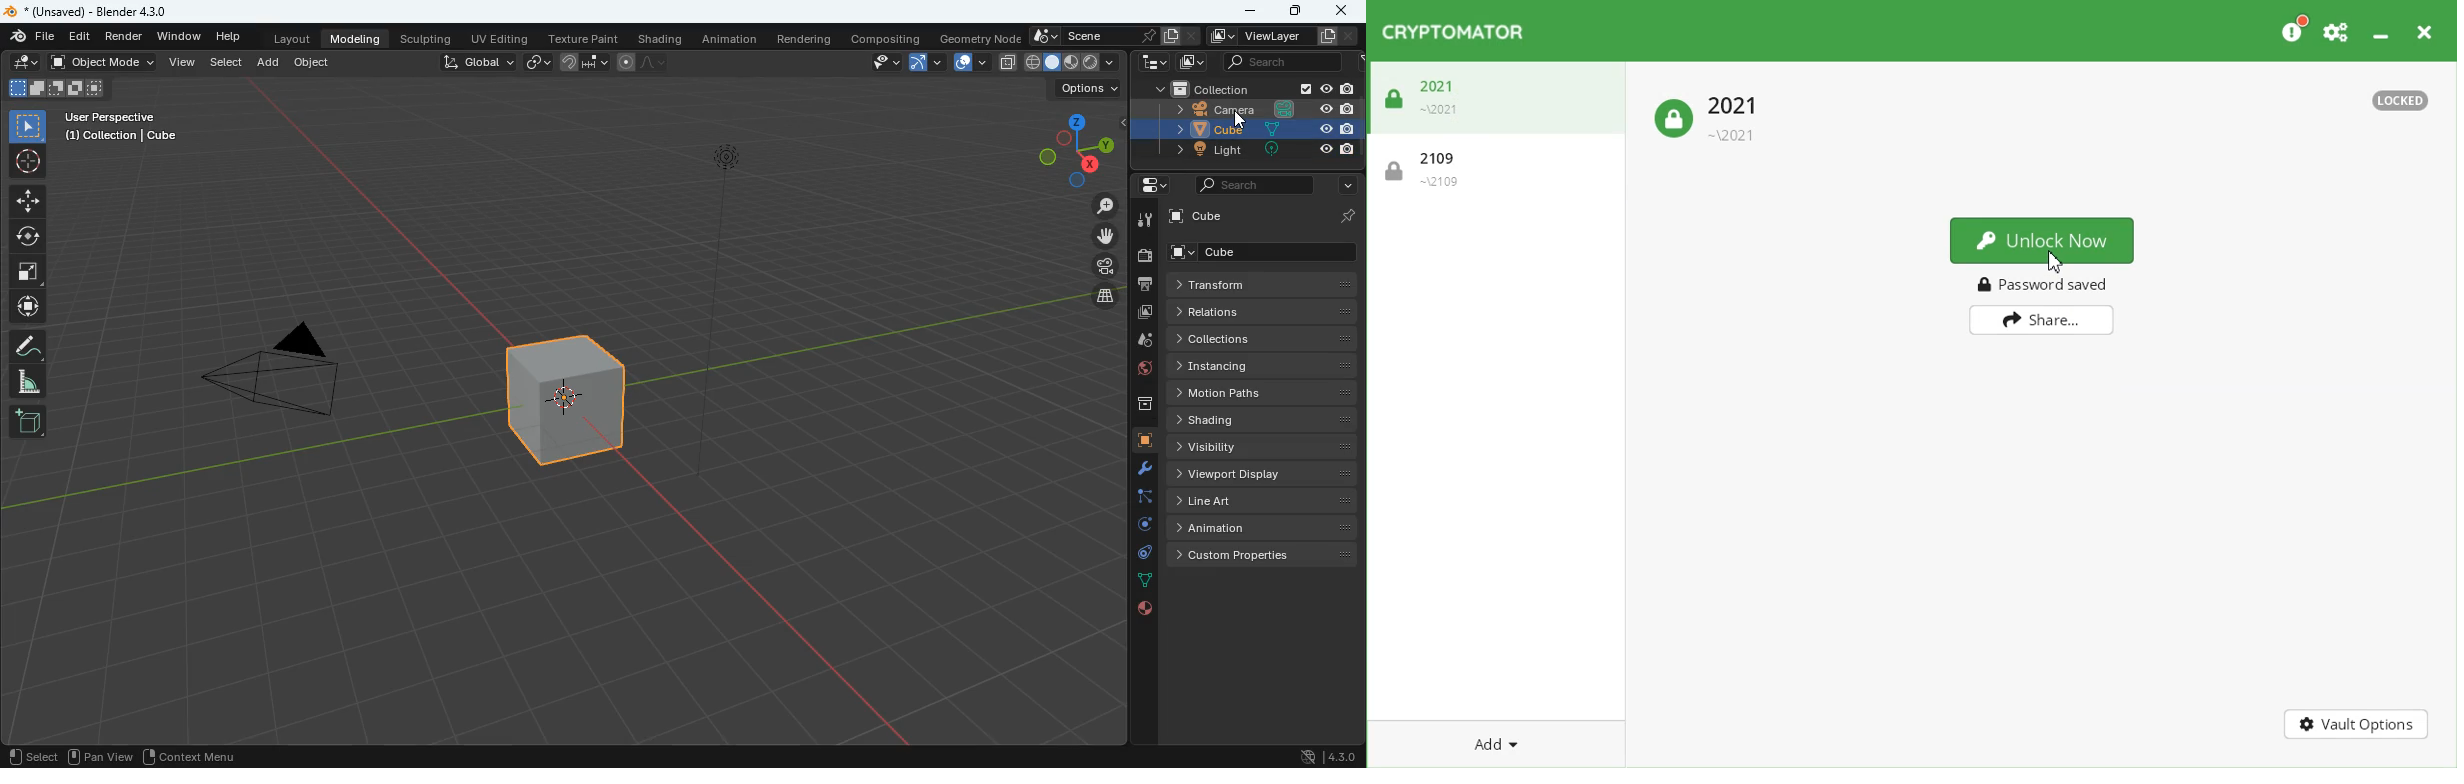 Image resolution: width=2464 pixels, height=784 pixels. I want to click on zoom, so click(1106, 208).